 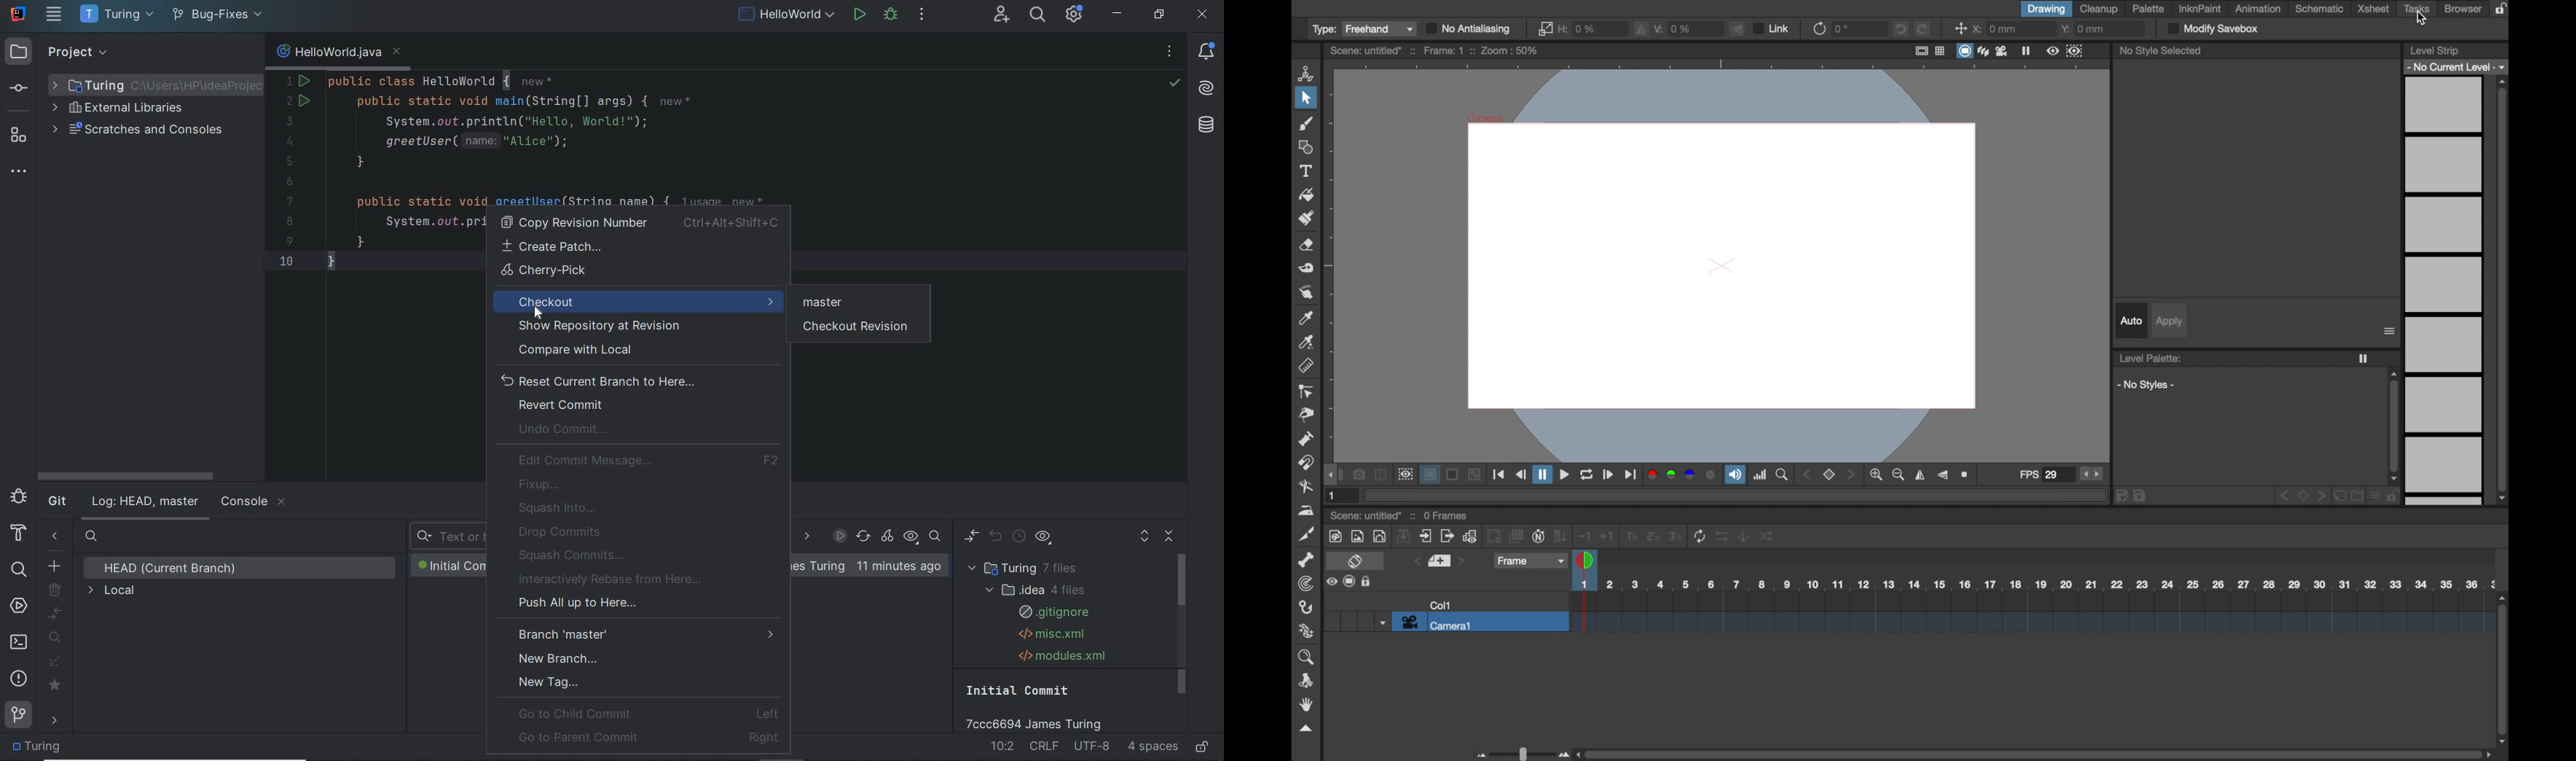 What do you see at coordinates (1520, 753) in the screenshot?
I see `slider` at bounding box center [1520, 753].